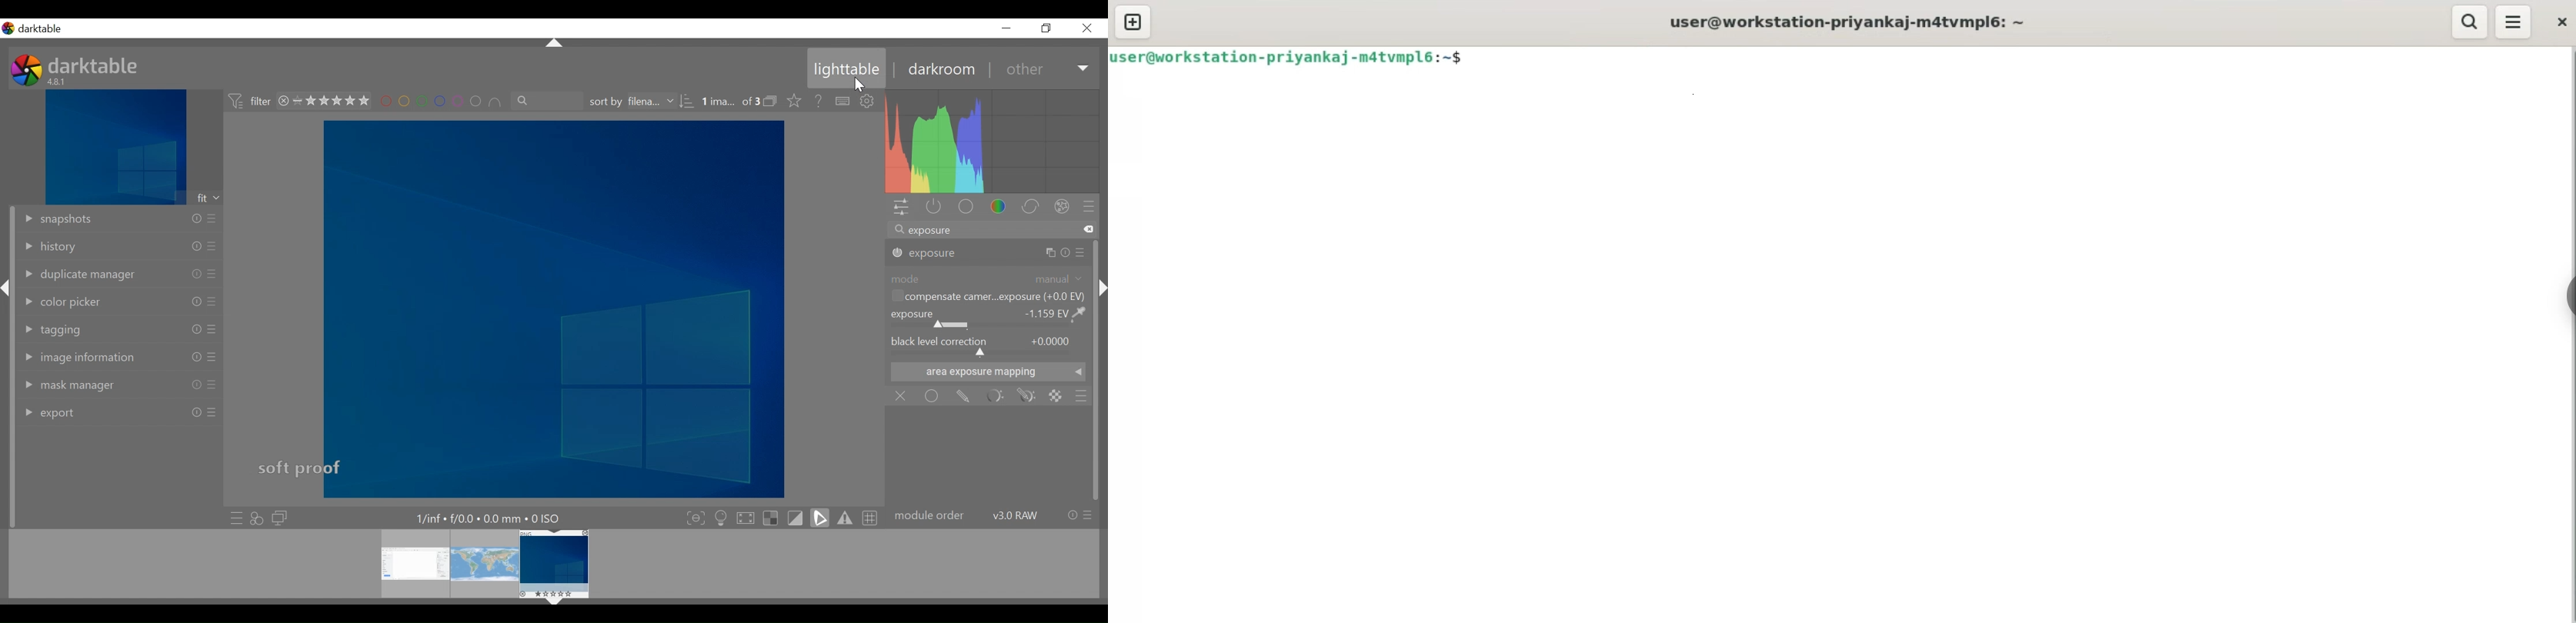  Describe the element at coordinates (1006, 28) in the screenshot. I see `minimize` at that location.